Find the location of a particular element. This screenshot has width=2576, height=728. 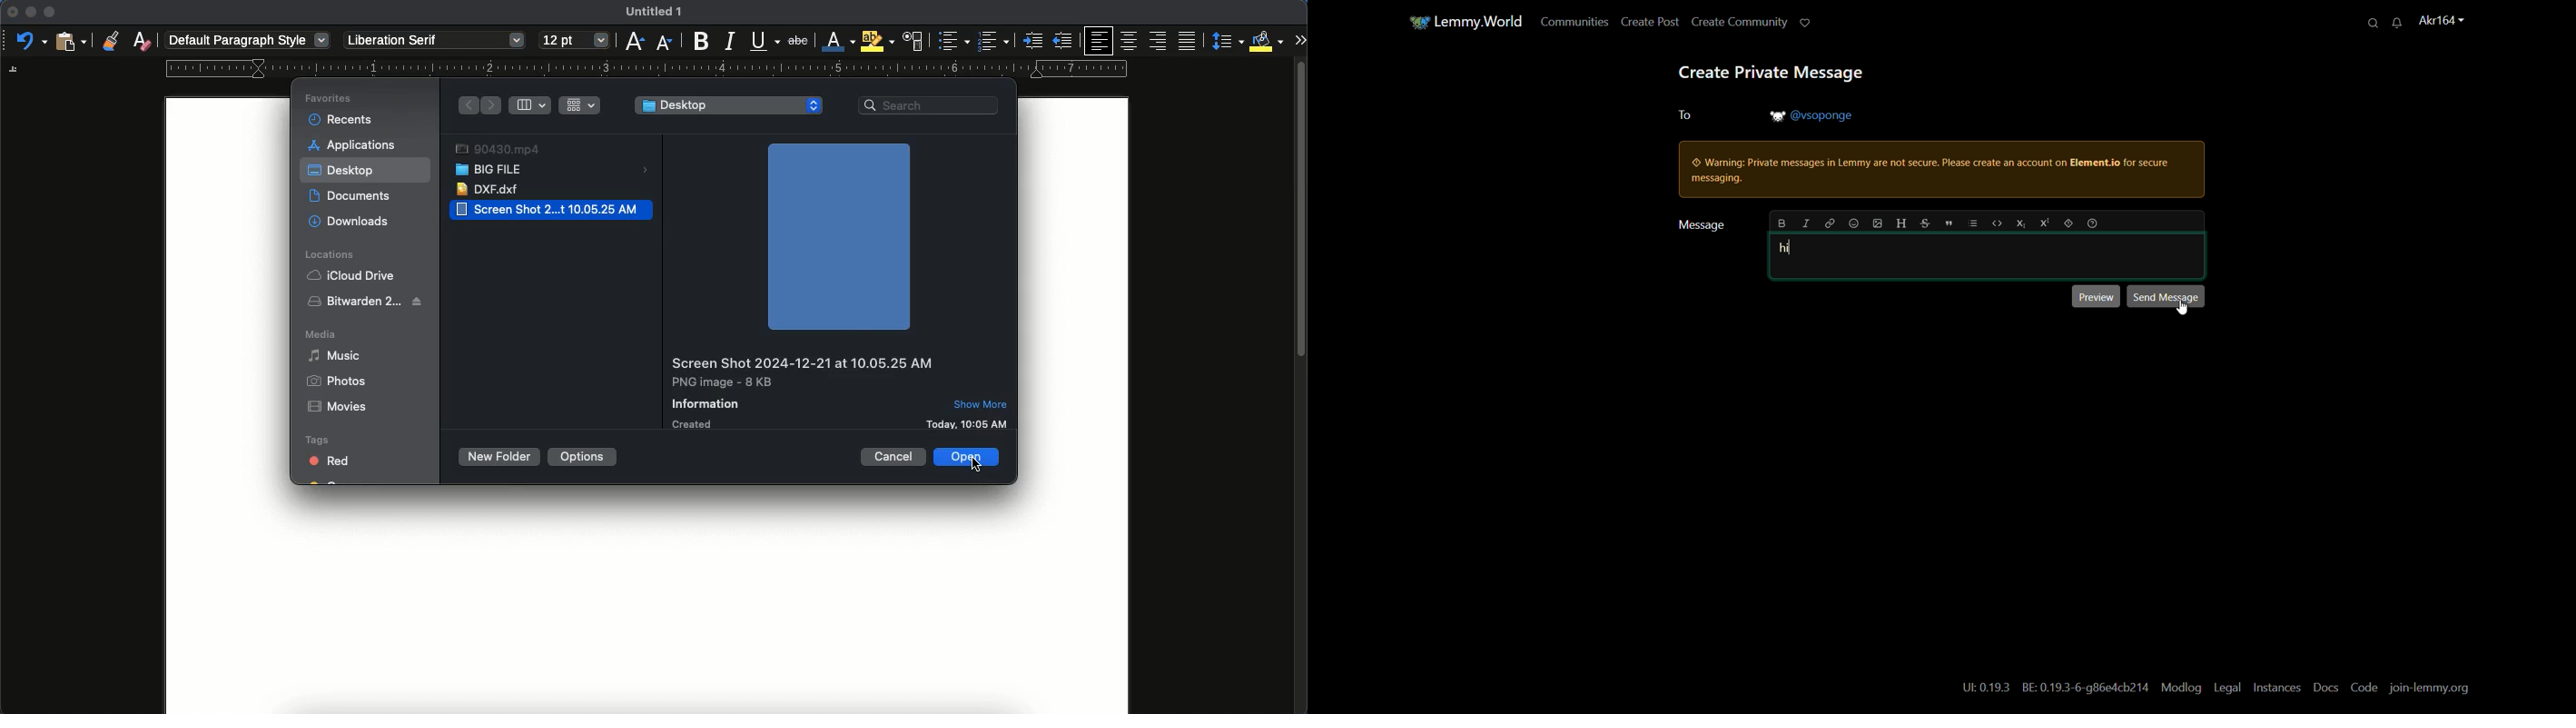

underline is located at coordinates (764, 40).